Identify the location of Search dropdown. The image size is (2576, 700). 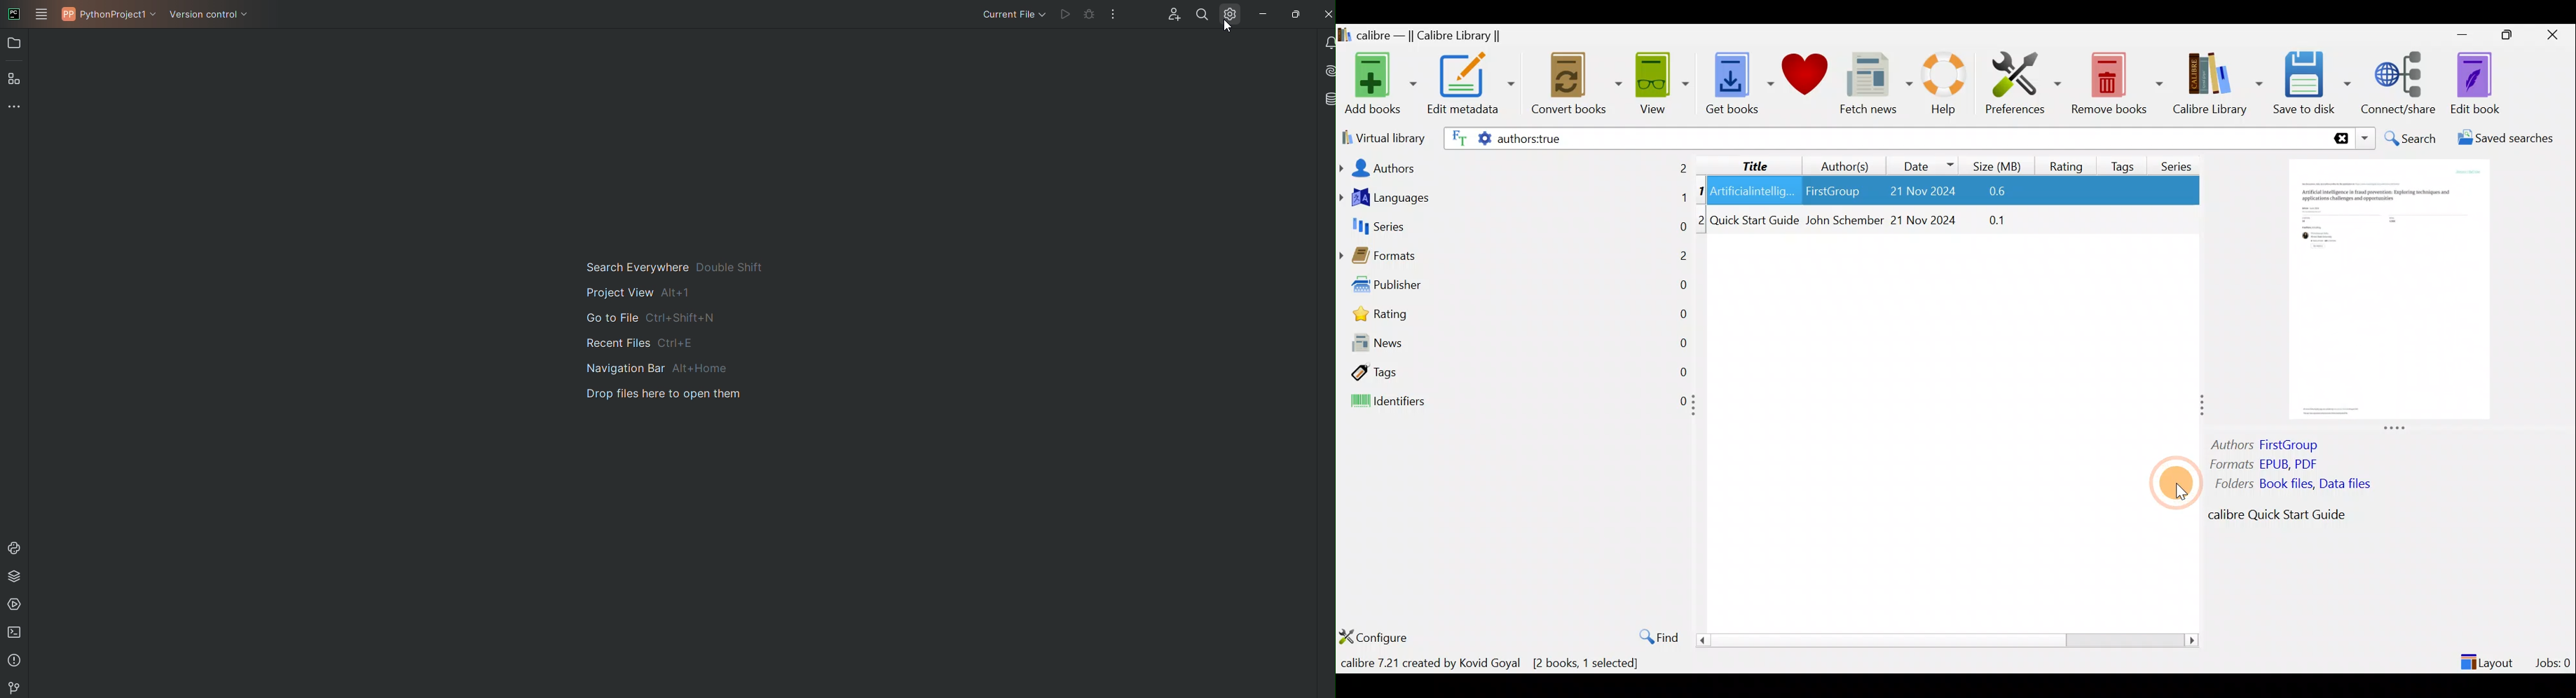
(2367, 138).